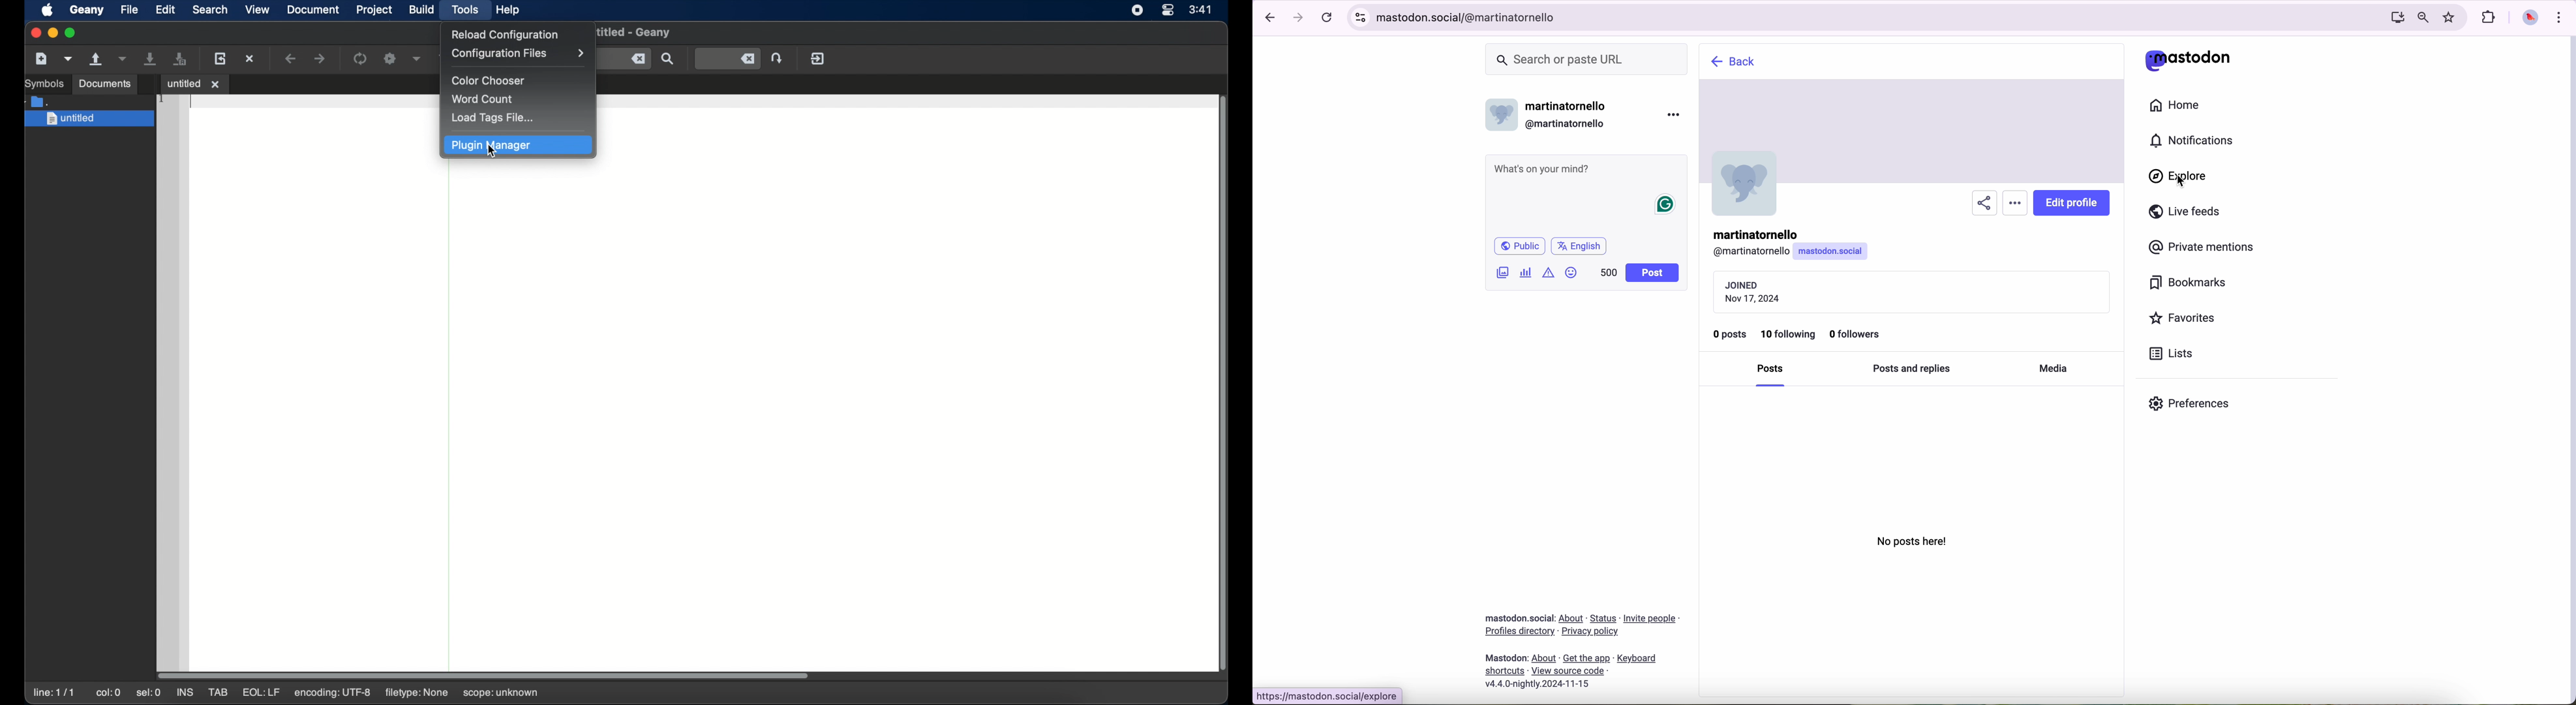  I want to click on image, so click(1502, 274).